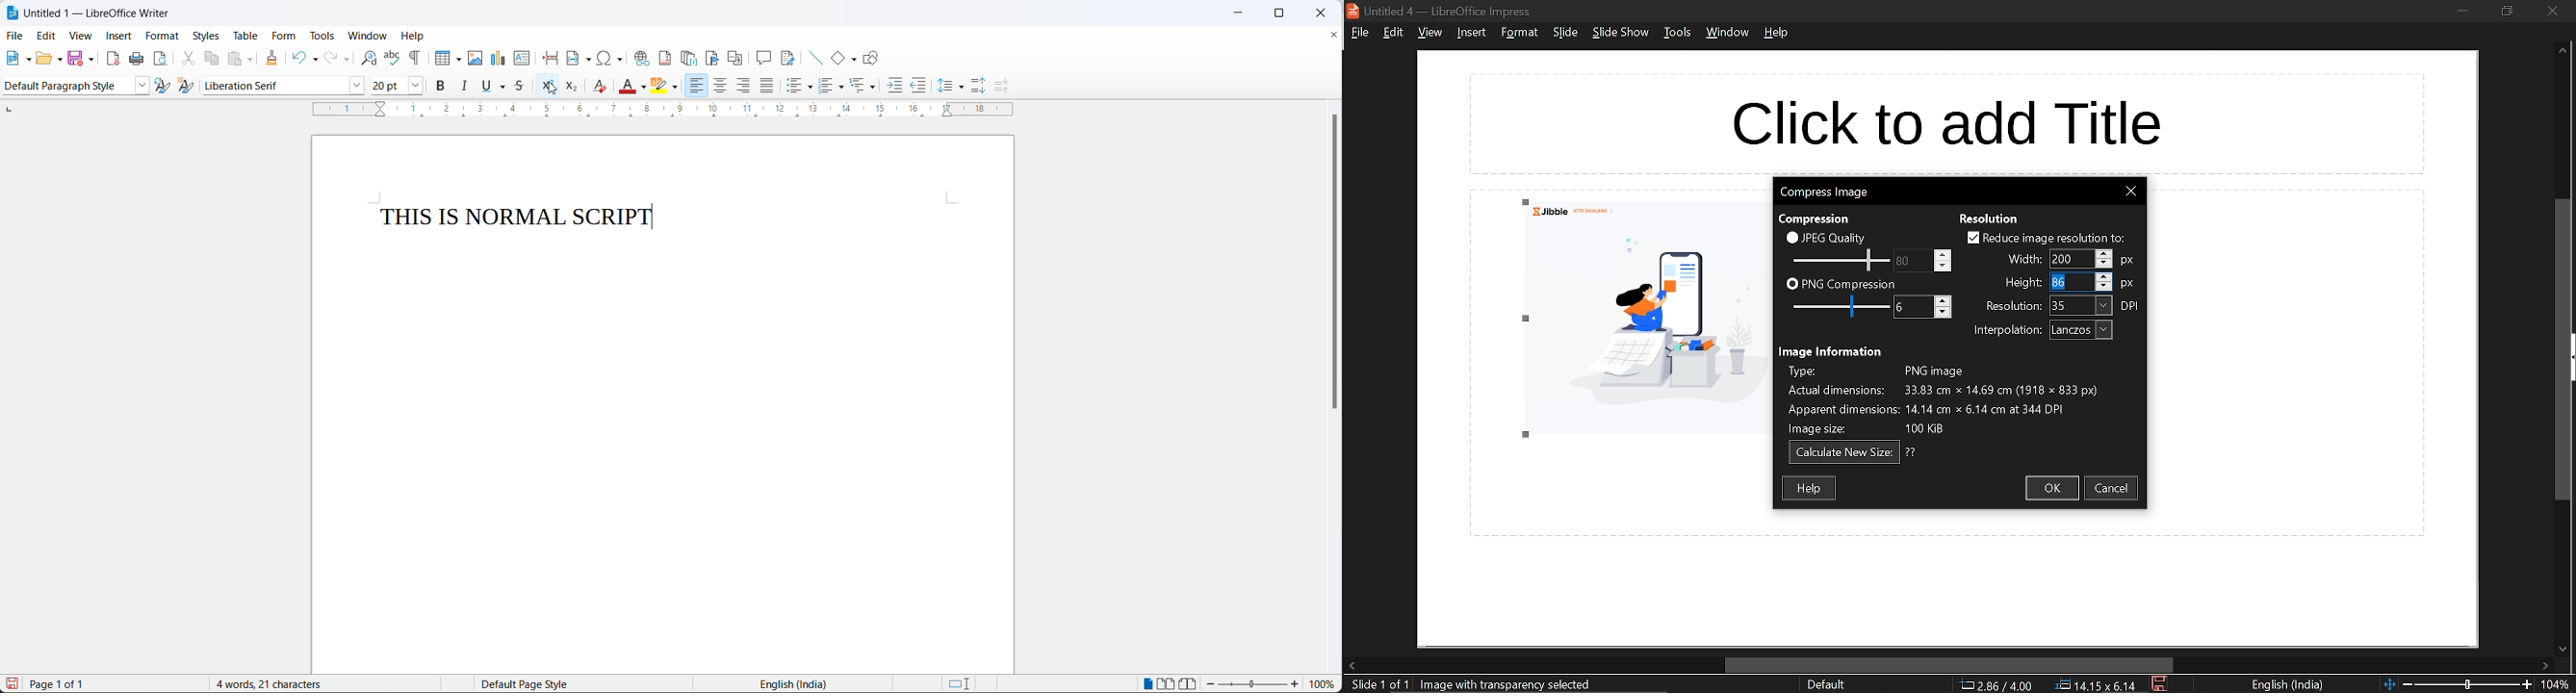 This screenshot has height=700, width=2576. What do you see at coordinates (112, 57) in the screenshot?
I see `export as pdf` at bounding box center [112, 57].